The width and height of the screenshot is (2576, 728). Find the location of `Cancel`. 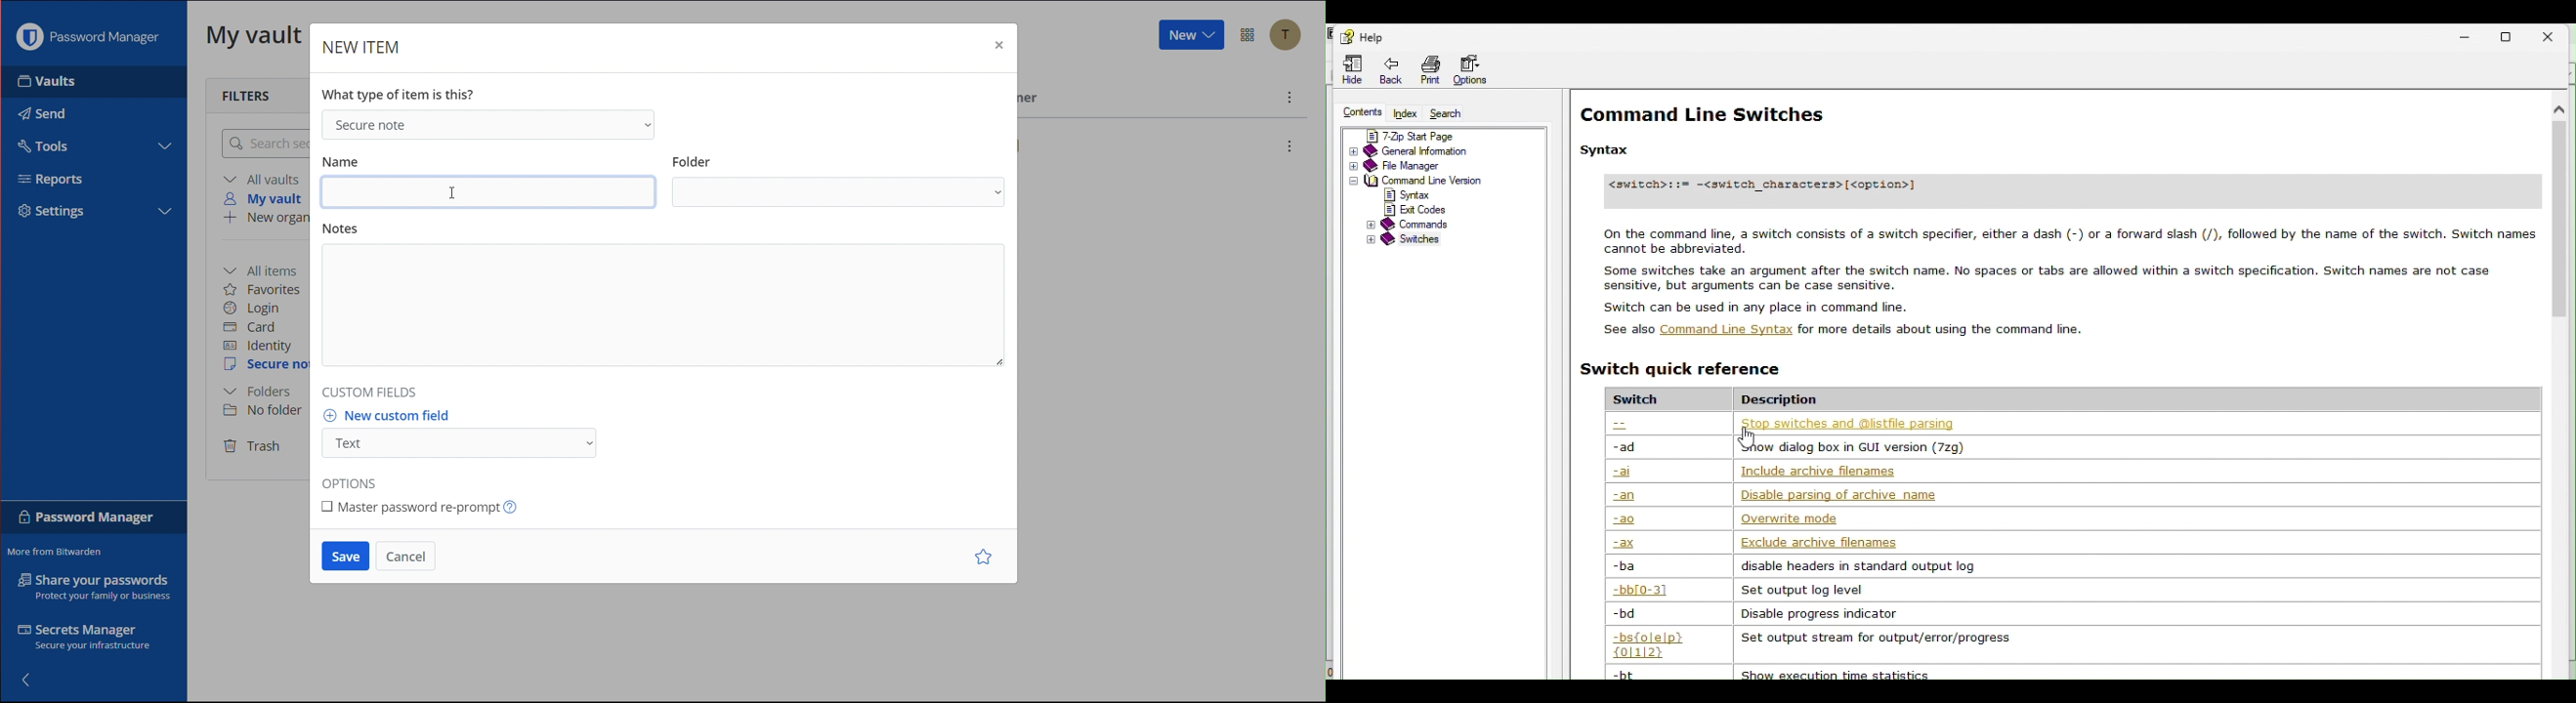

Cancel is located at coordinates (406, 556).